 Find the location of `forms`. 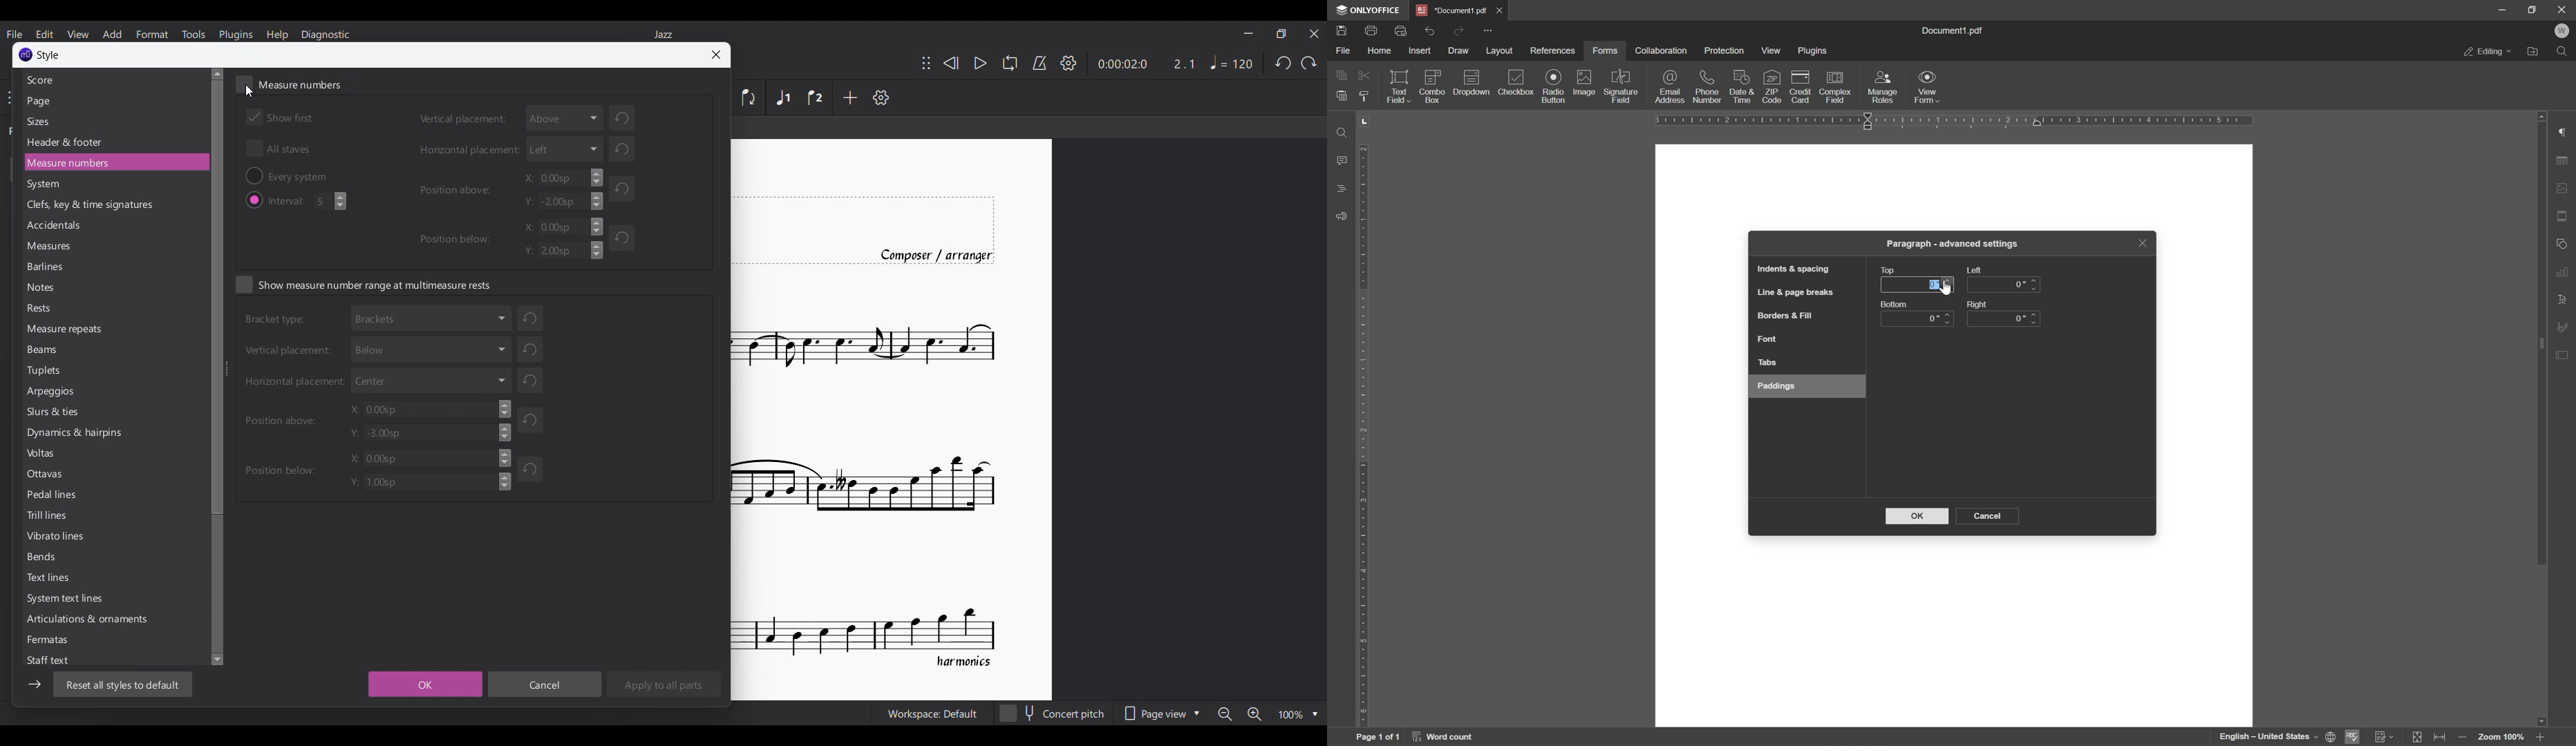

forms is located at coordinates (1608, 50).